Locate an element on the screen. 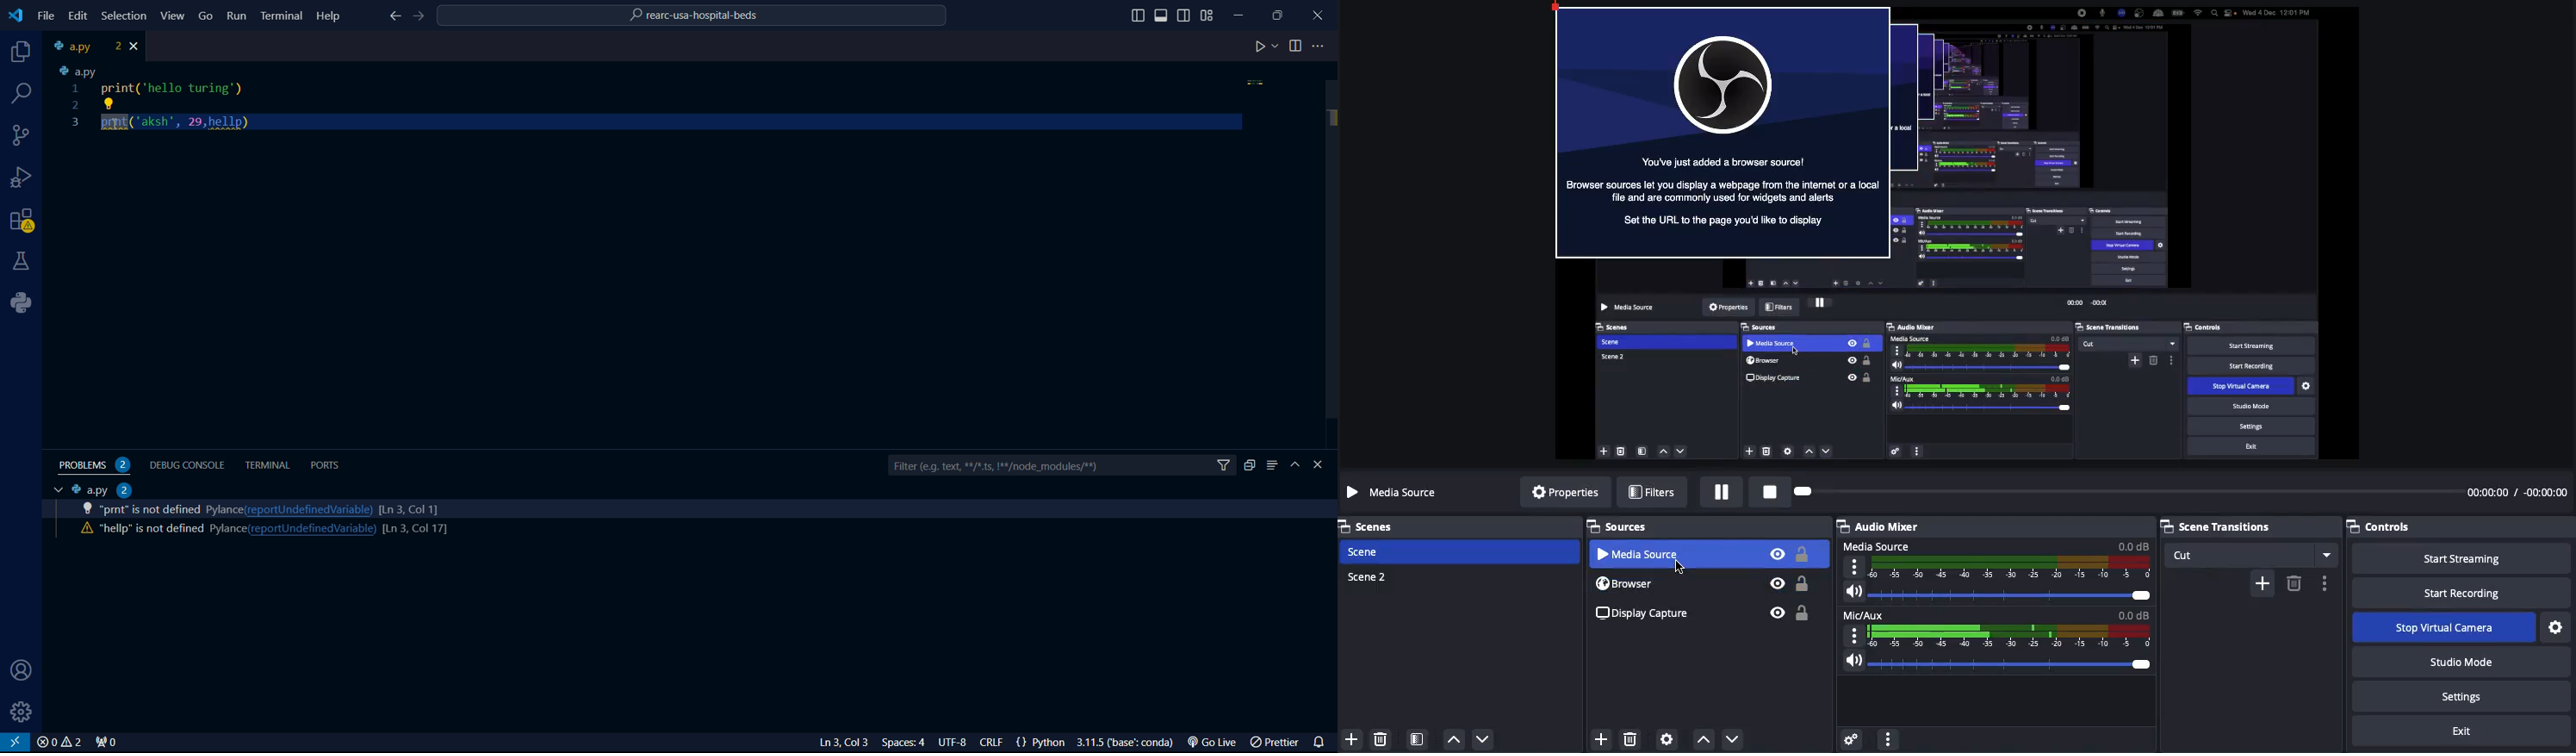 The width and height of the screenshot is (2576, 756). {} Python is located at coordinates (1043, 743).